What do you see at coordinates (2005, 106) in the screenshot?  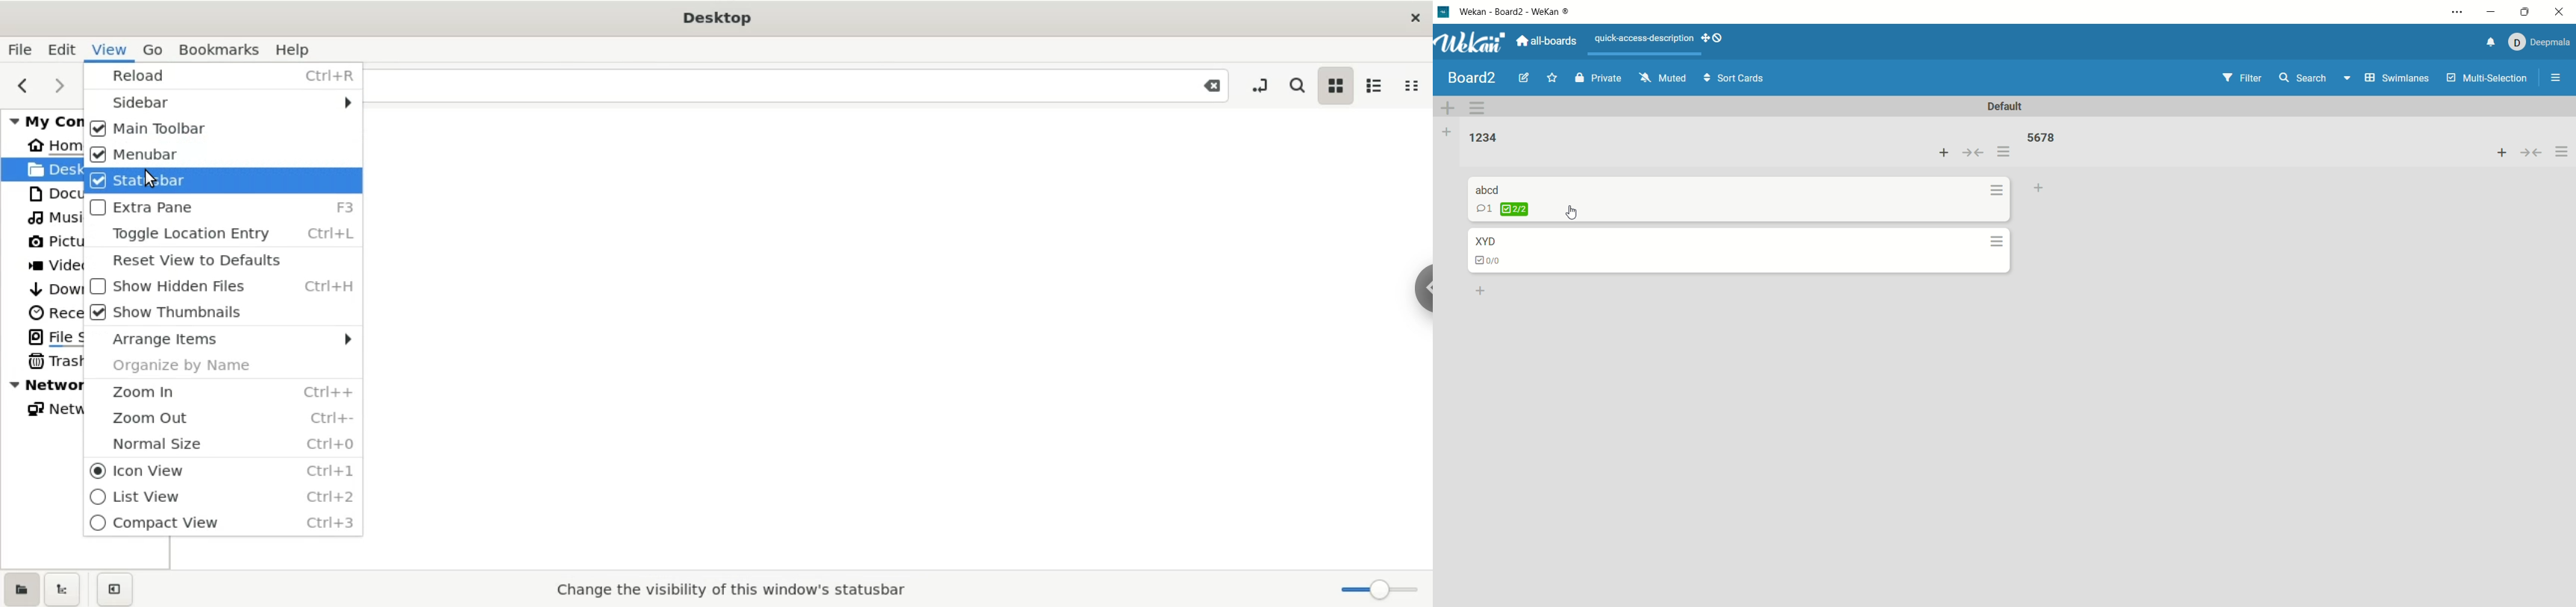 I see `default` at bounding box center [2005, 106].